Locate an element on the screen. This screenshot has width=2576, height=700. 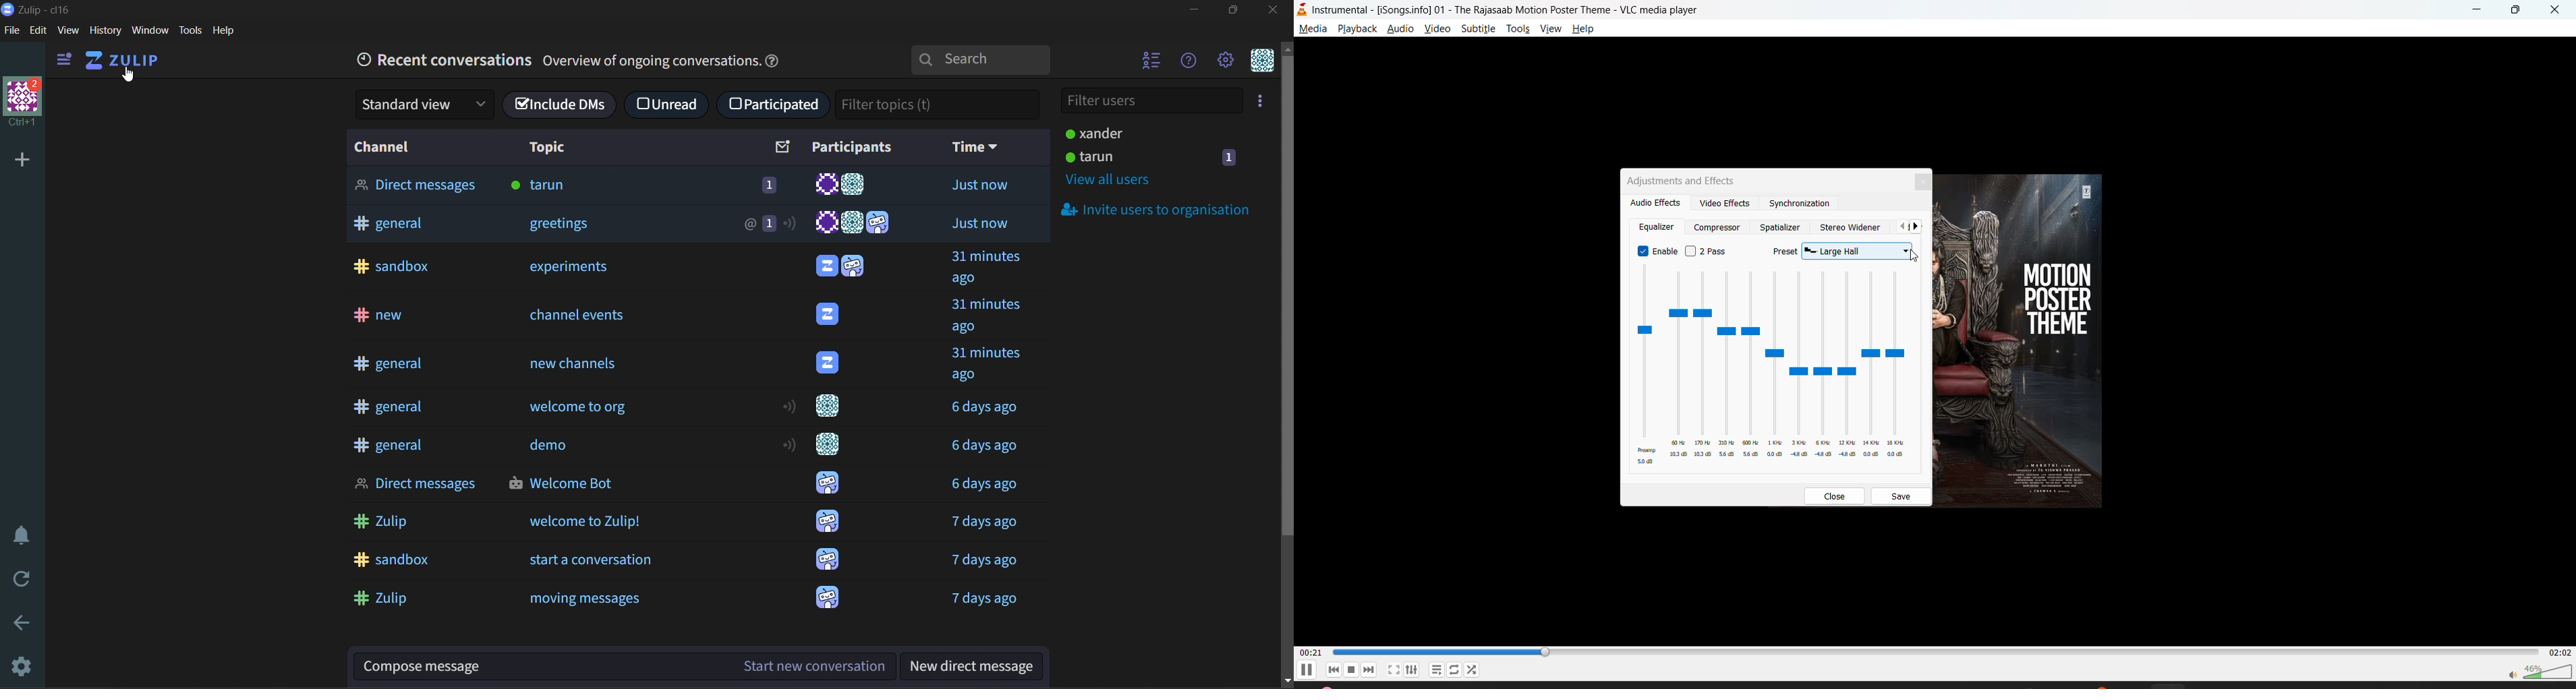
equalizer is located at coordinates (1659, 228).